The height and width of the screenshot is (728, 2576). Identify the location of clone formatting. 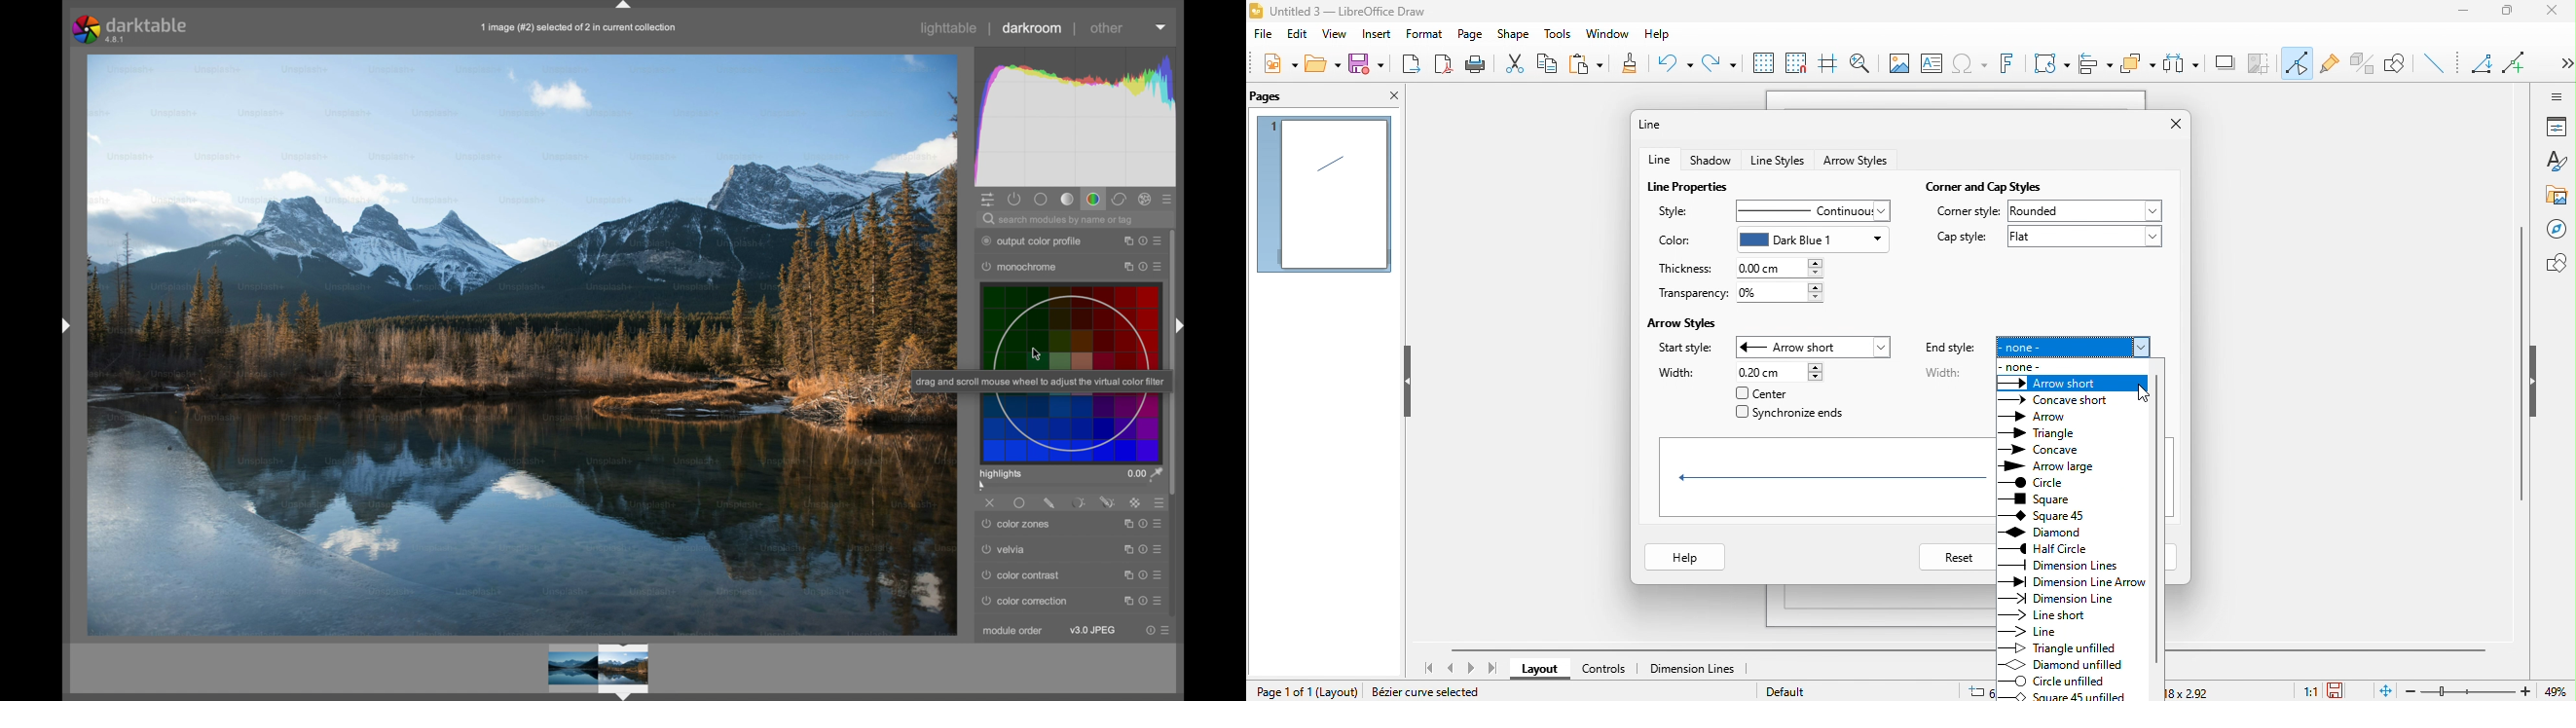
(1637, 65).